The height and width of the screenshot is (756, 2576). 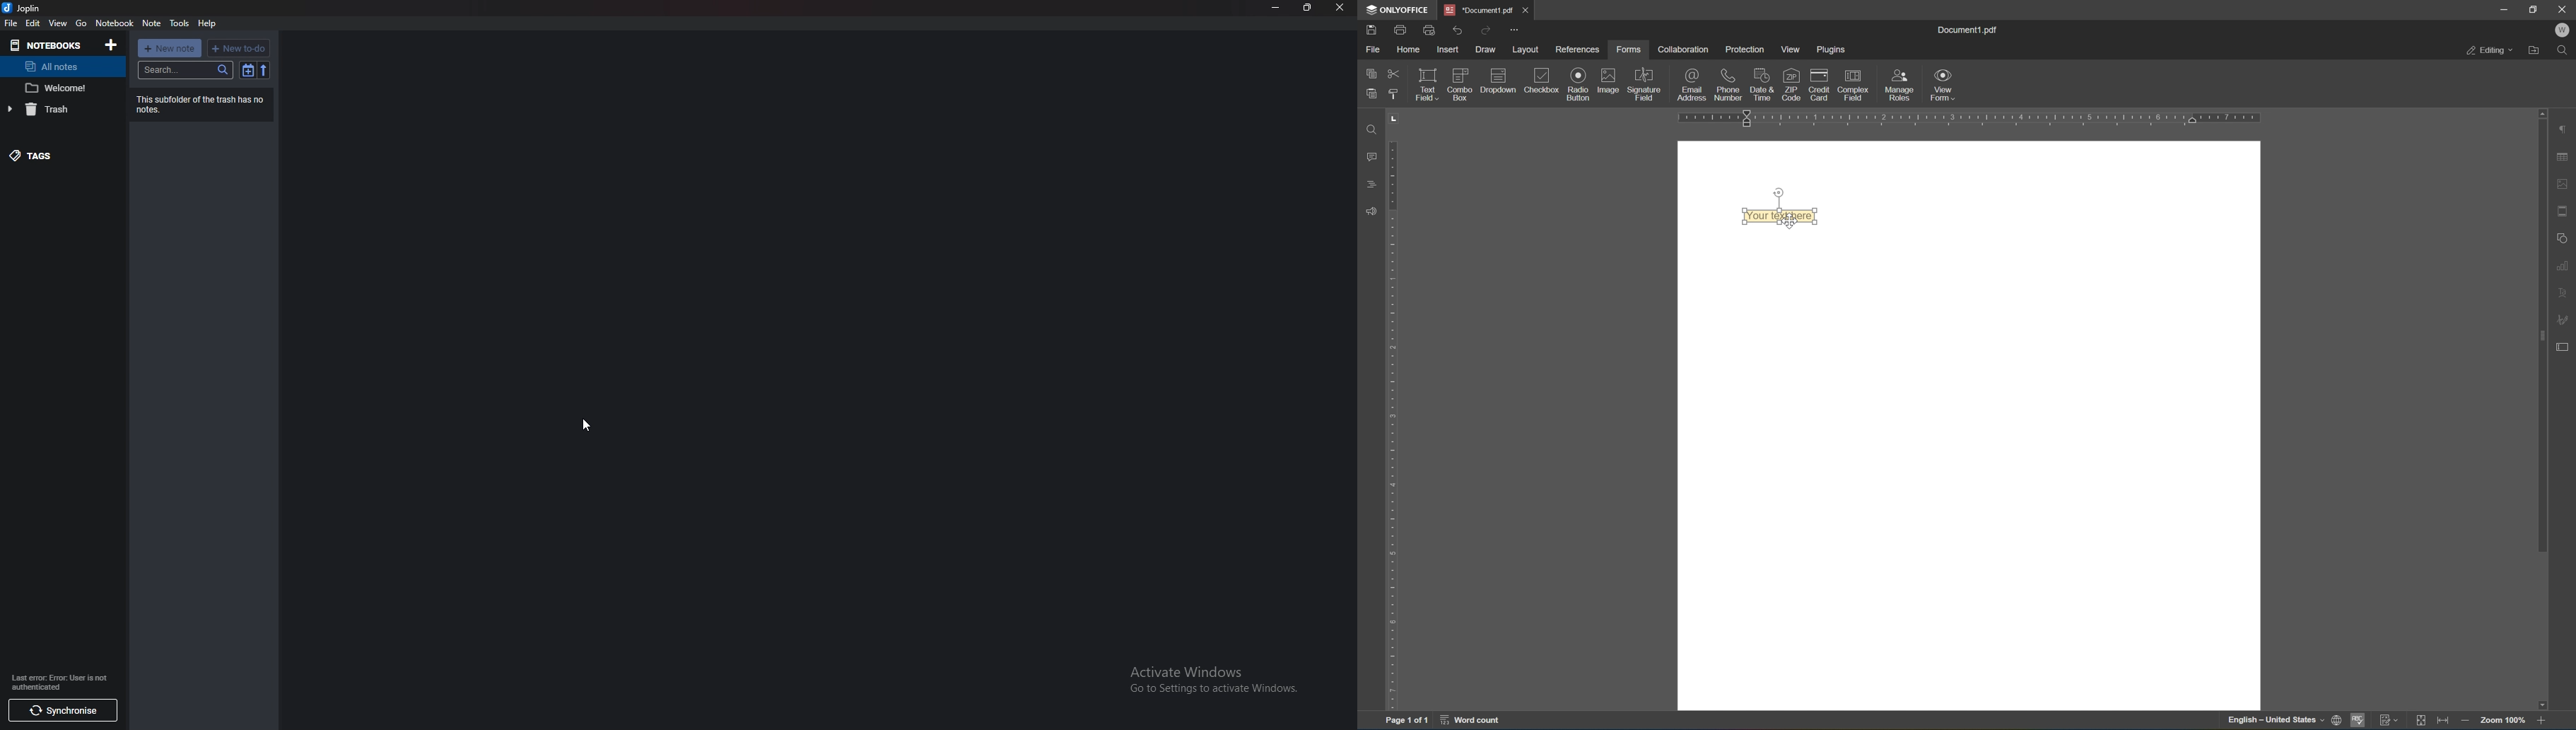 What do you see at coordinates (60, 711) in the screenshot?
I see `synchronise` at bounding box center [60, 711].